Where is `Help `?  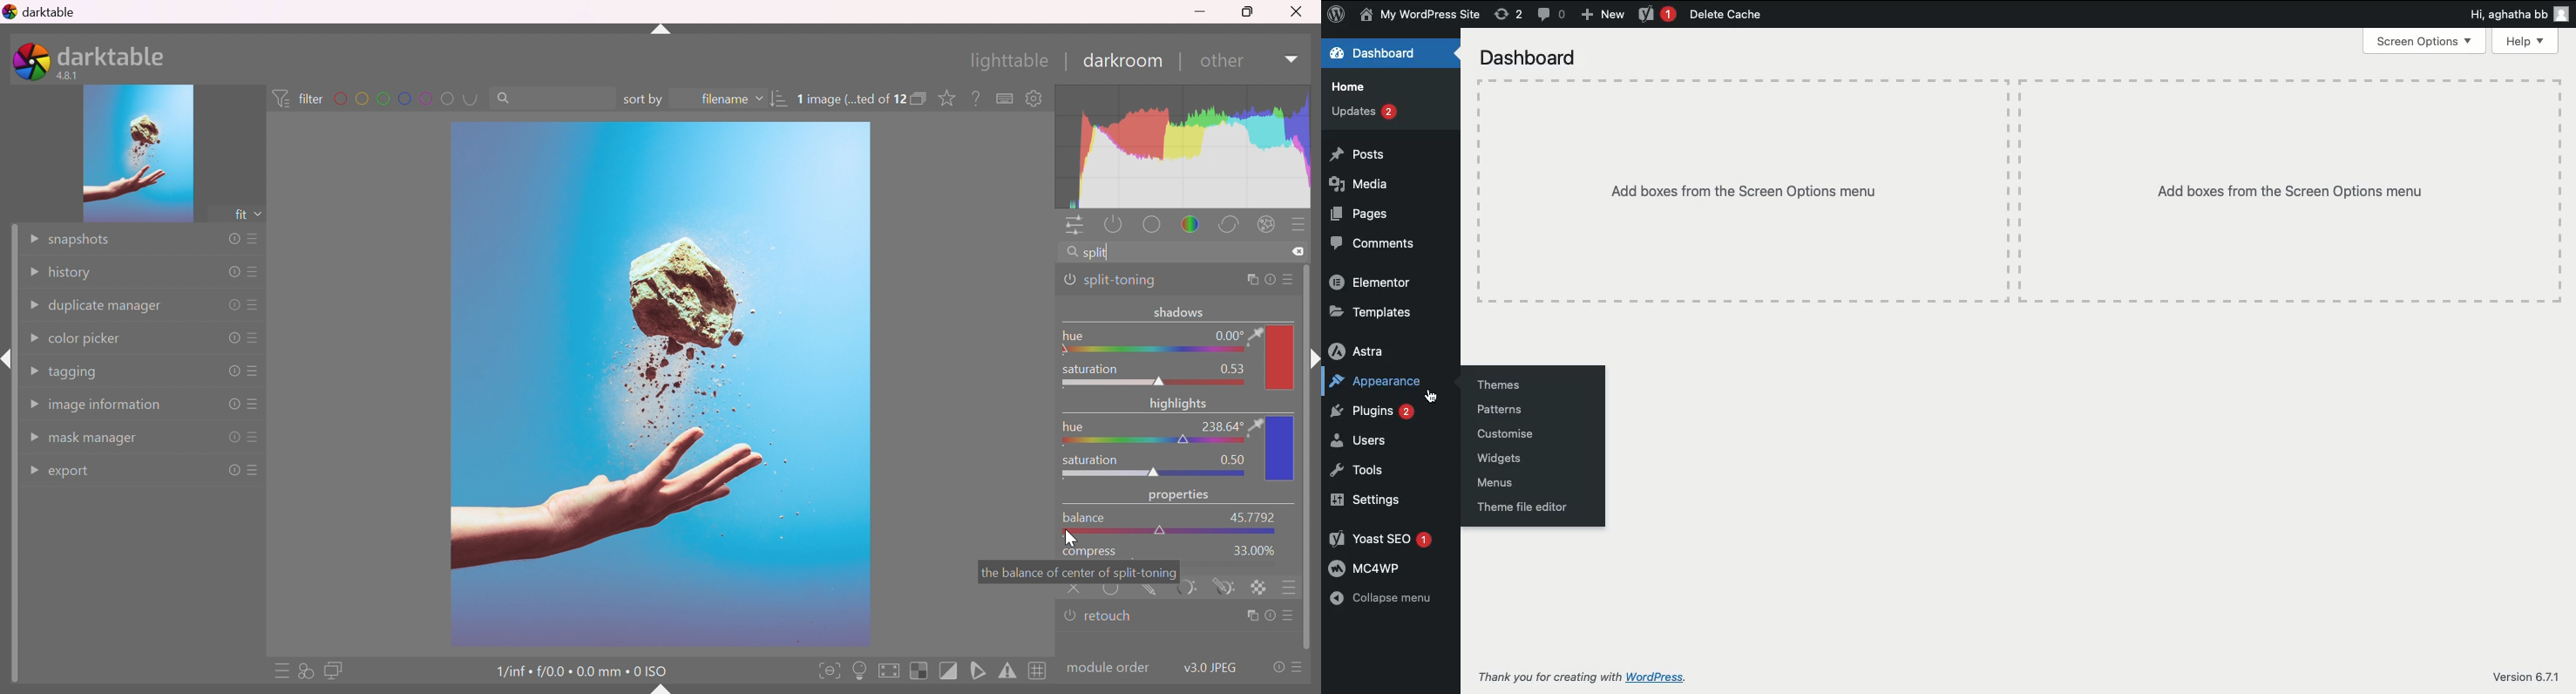
Help  is located at coordinates (2521, 41).